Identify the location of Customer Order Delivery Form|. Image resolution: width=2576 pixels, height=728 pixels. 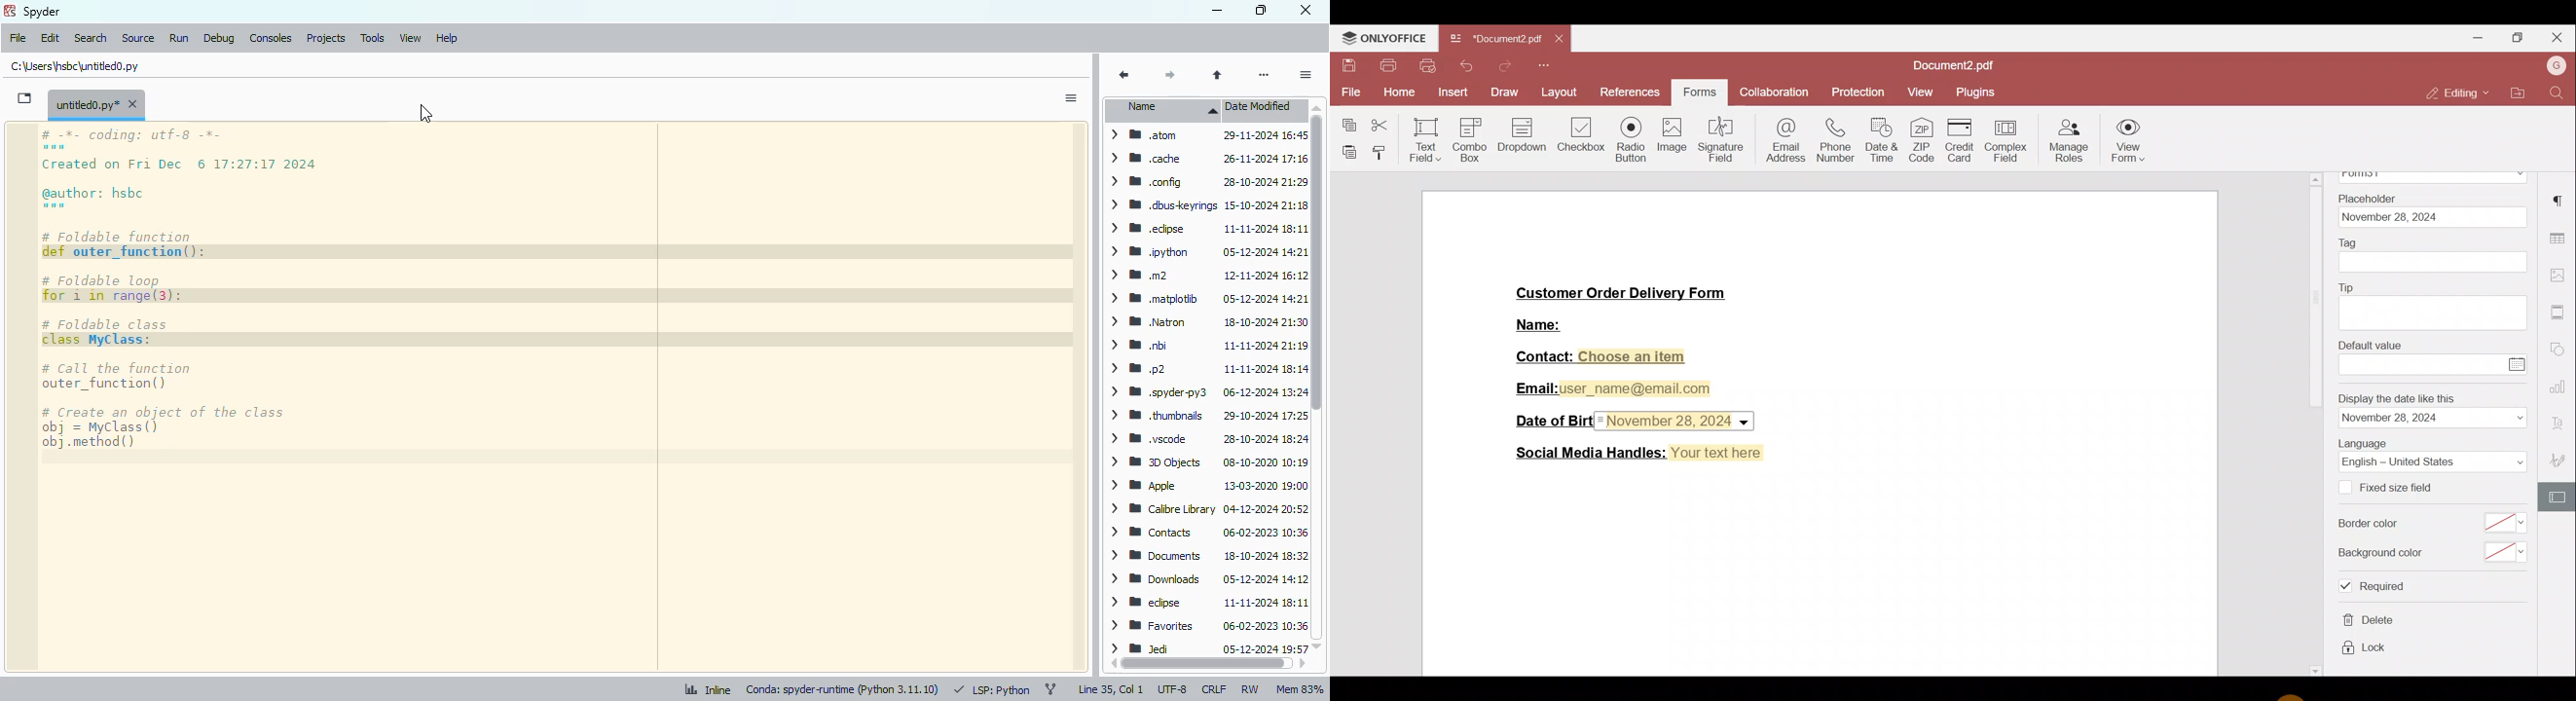
(1622, 295).